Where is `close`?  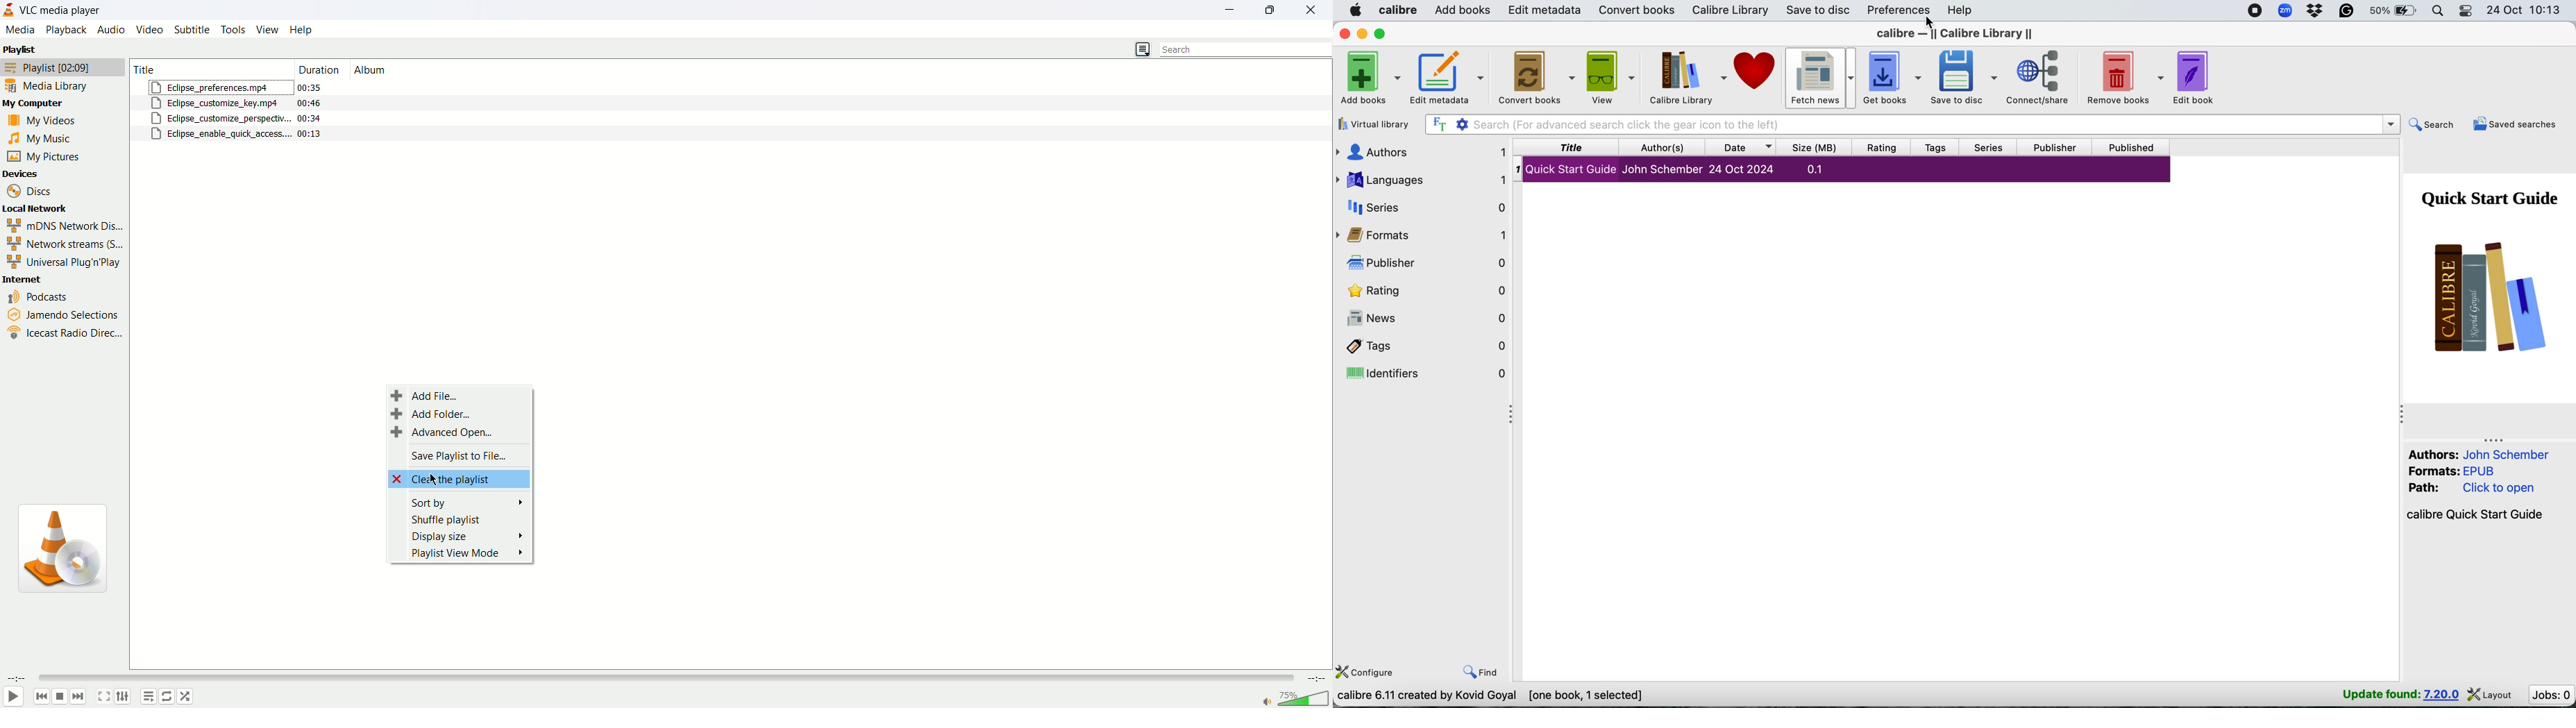
close is located at coordinates (1315, 10).